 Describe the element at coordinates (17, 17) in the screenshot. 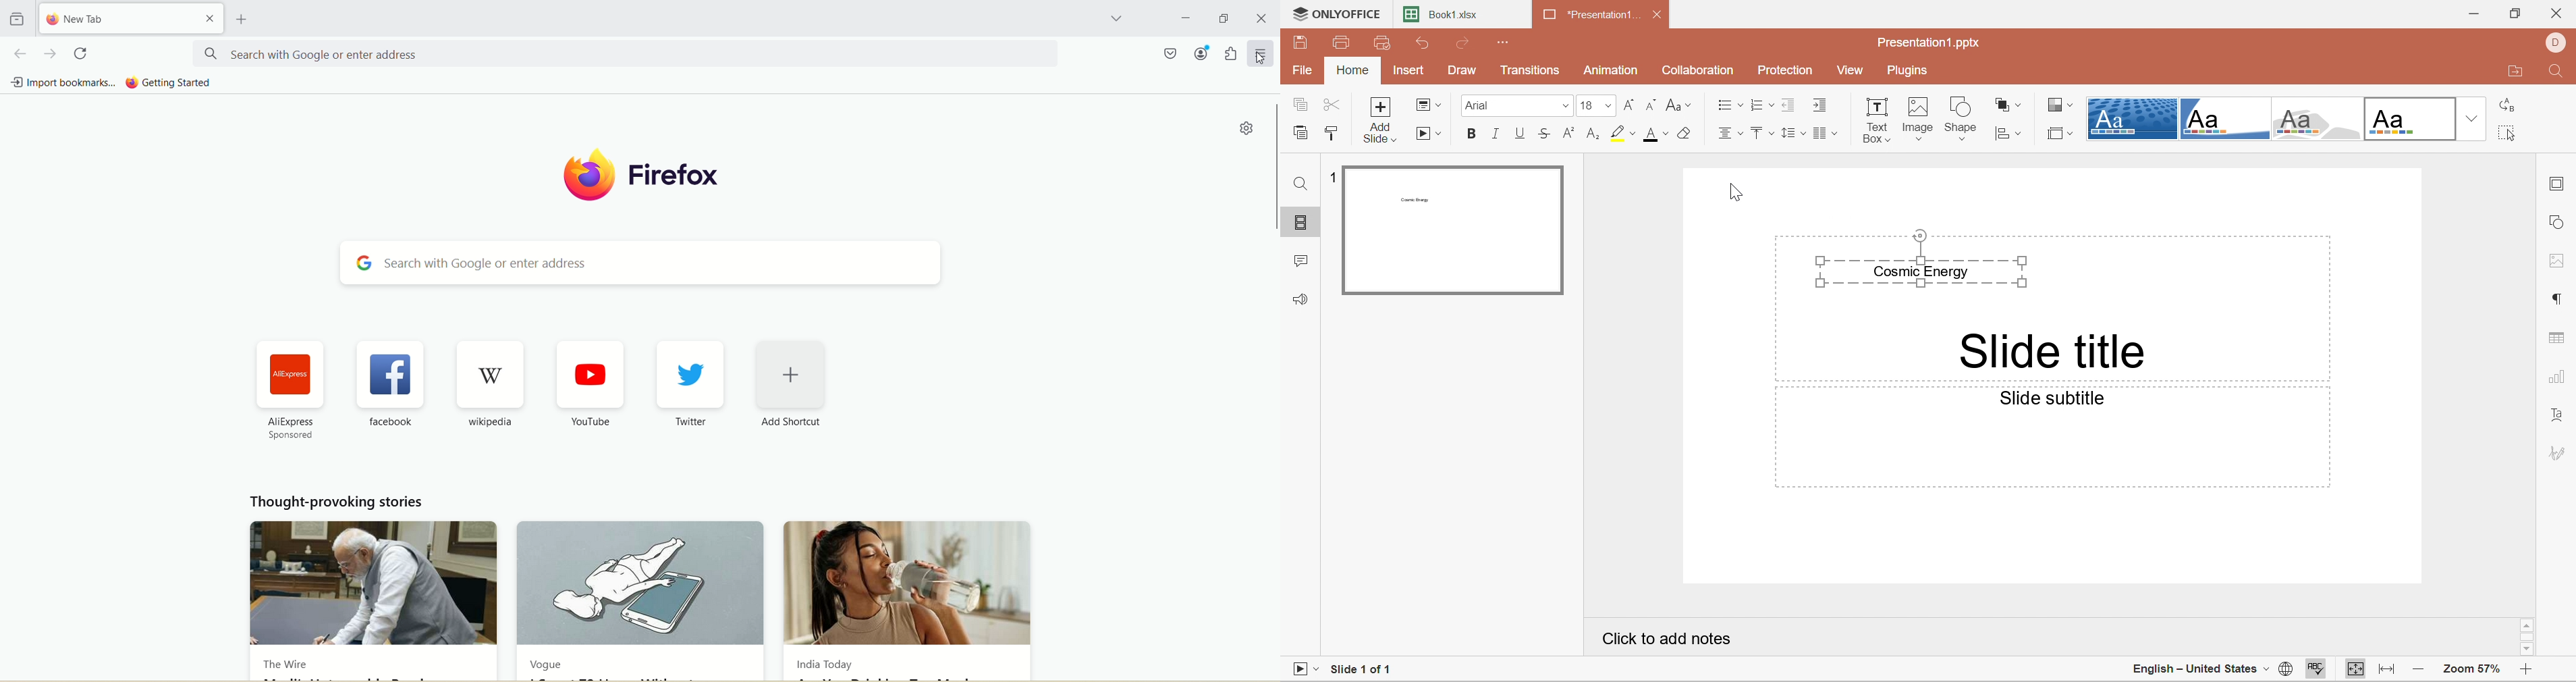

I see `view recent browsing across windows and devices` at that location.